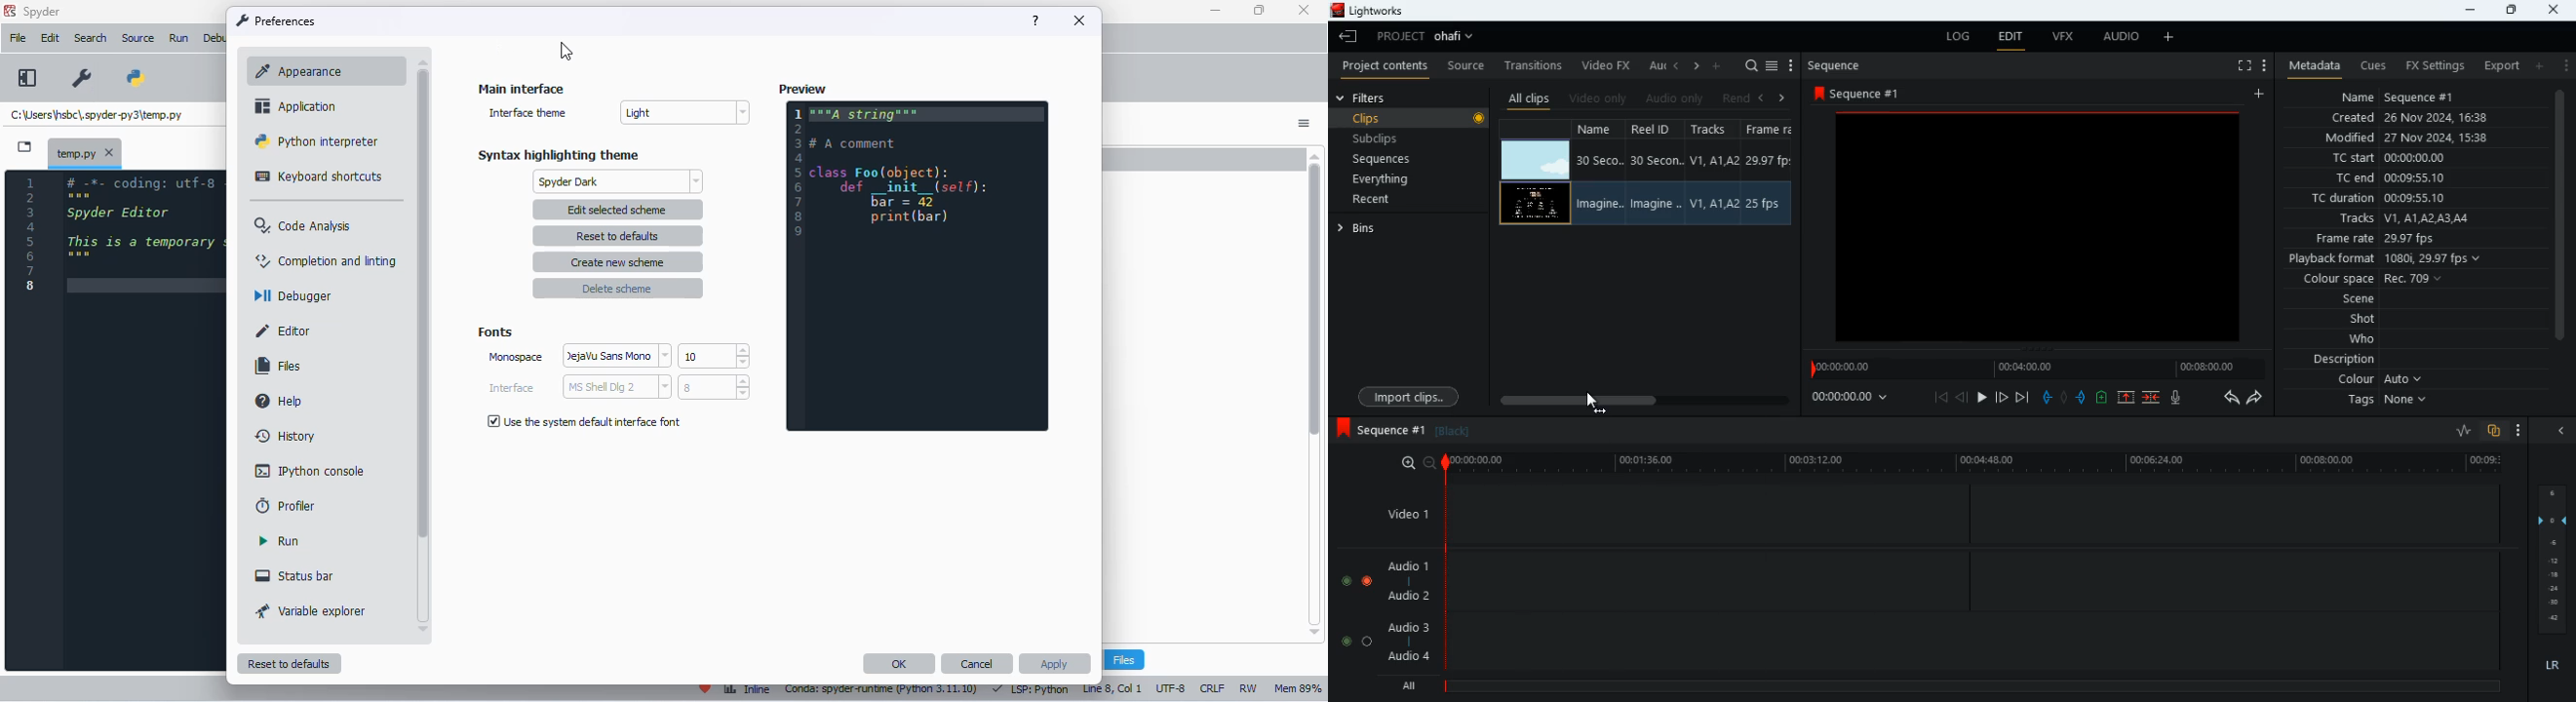 The image size is (2576, 728). What do you see at coordinates (2374, 279) in the screenshot?
I see `colour space` at bounding box center [2374, 279].